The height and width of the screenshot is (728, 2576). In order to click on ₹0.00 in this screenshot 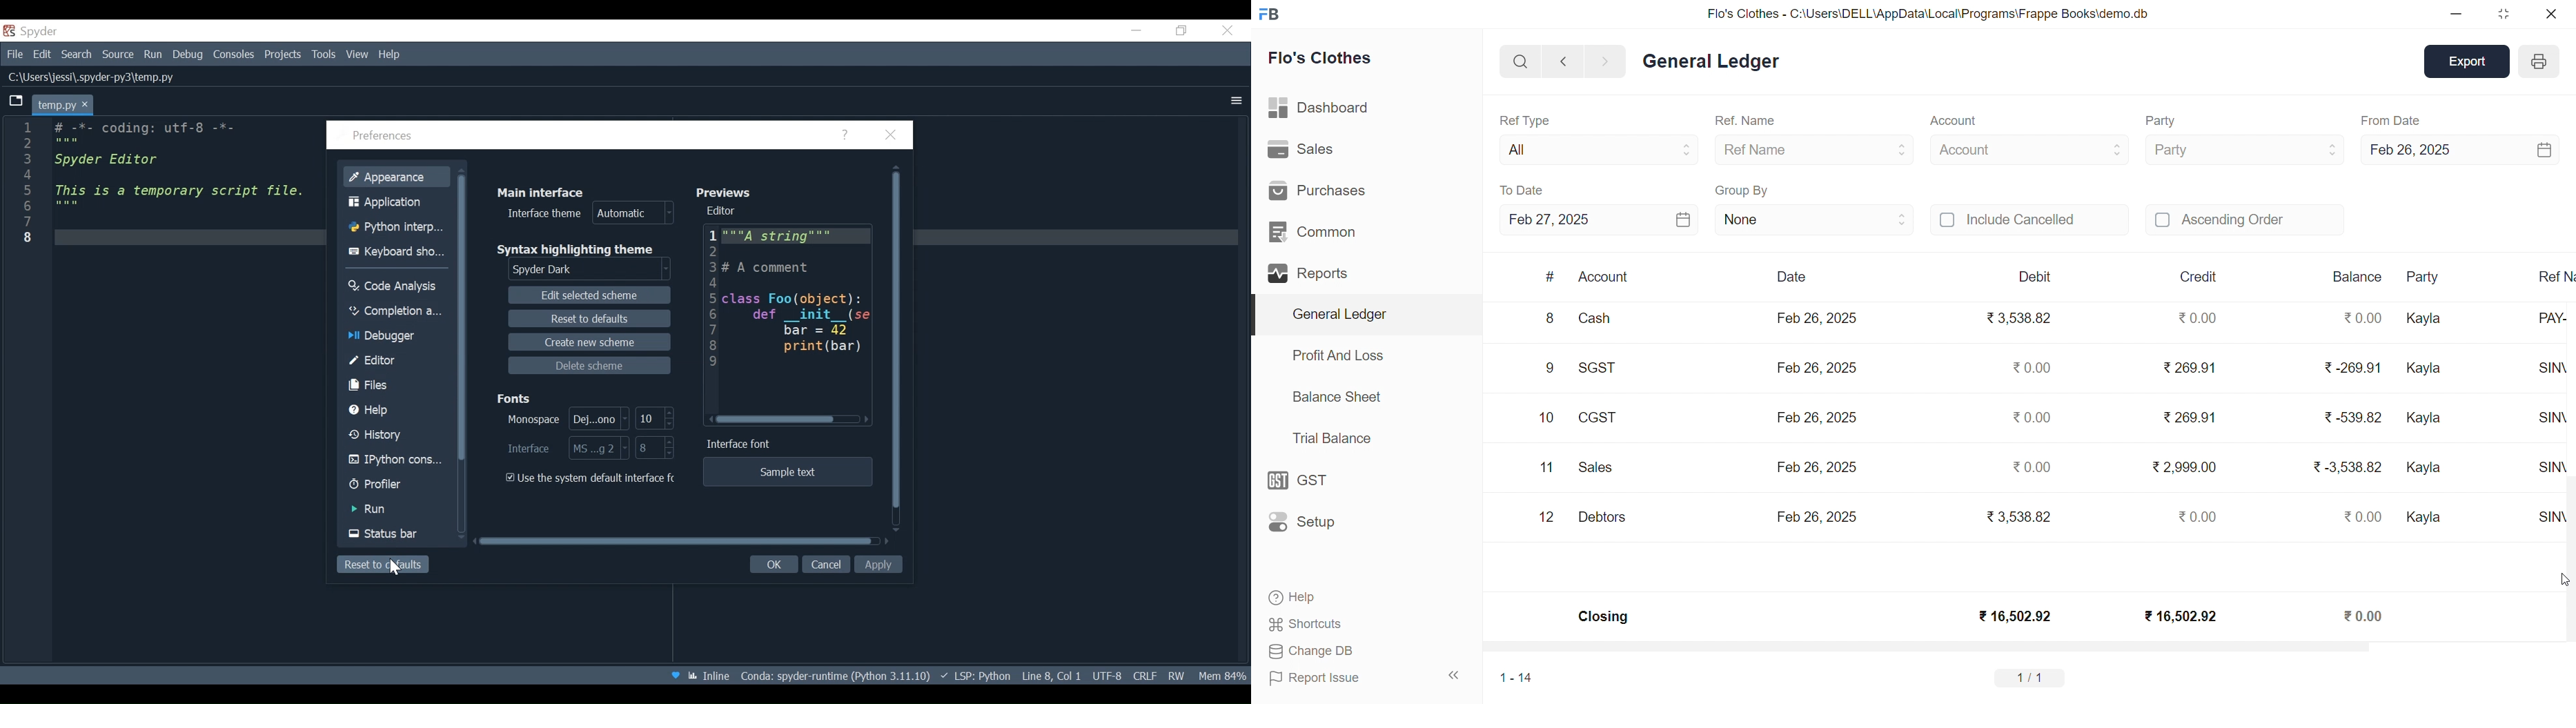, I will do `click(2366, 516)`.